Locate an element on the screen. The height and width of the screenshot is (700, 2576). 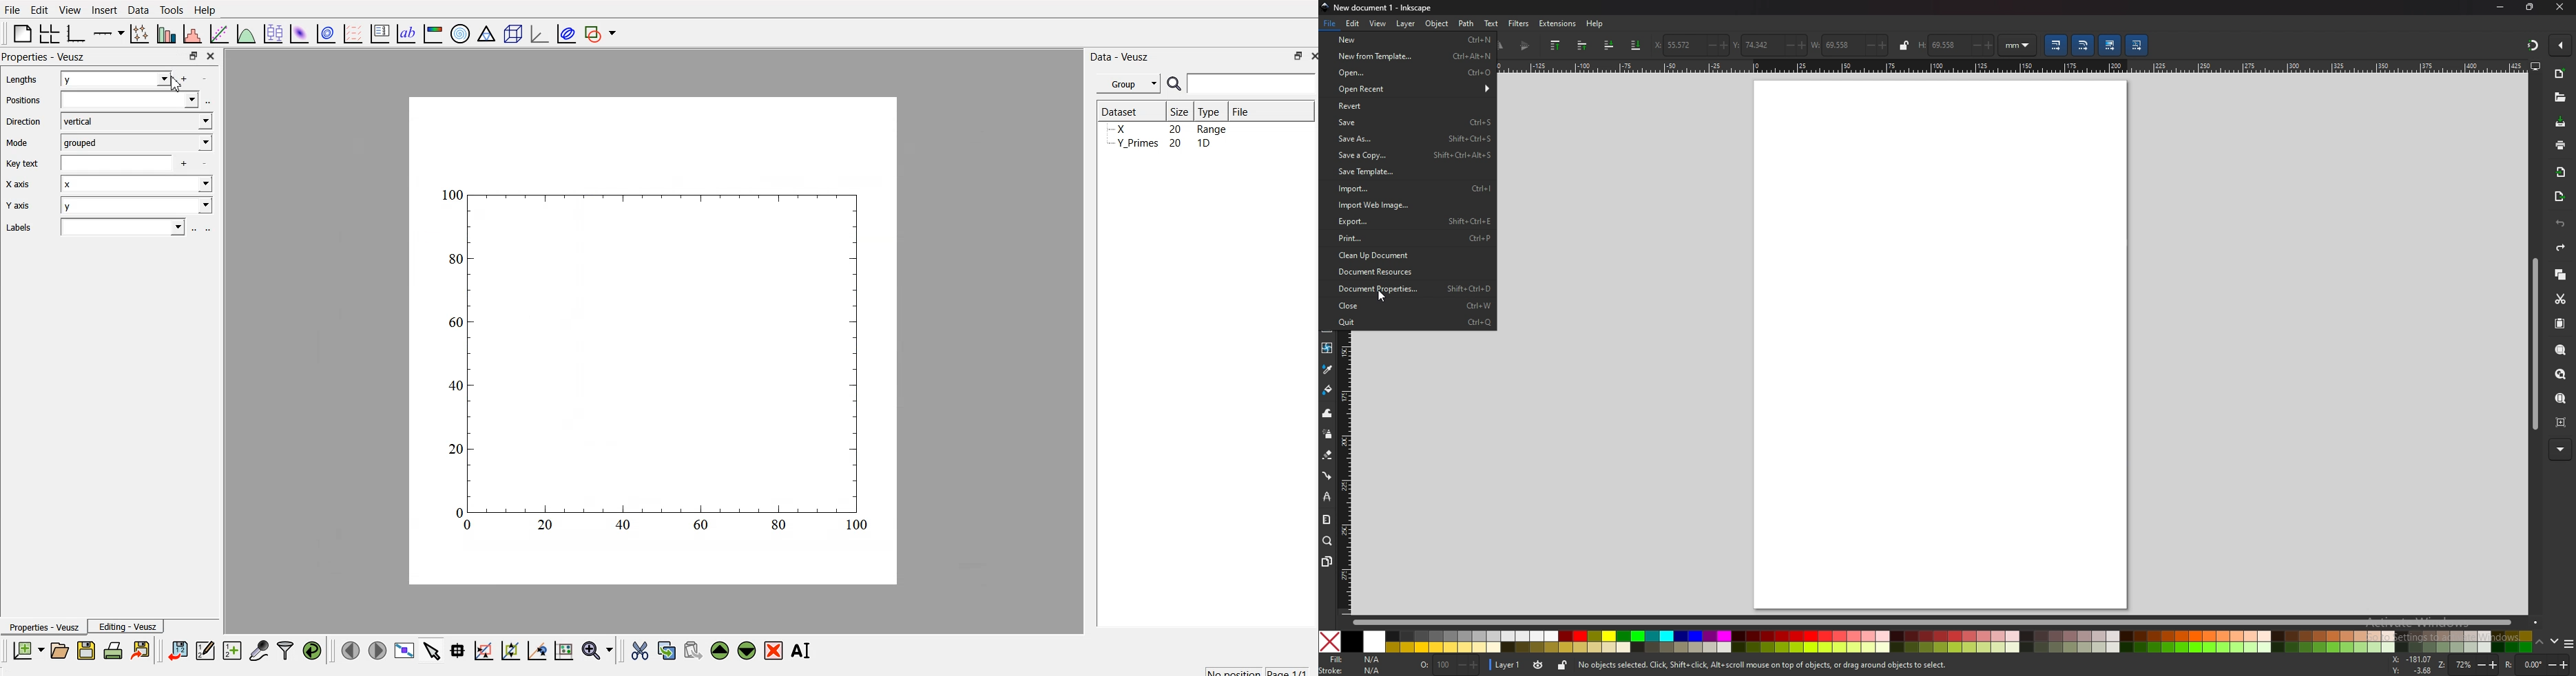
move down the widget  is located at coordinates (745, 651).